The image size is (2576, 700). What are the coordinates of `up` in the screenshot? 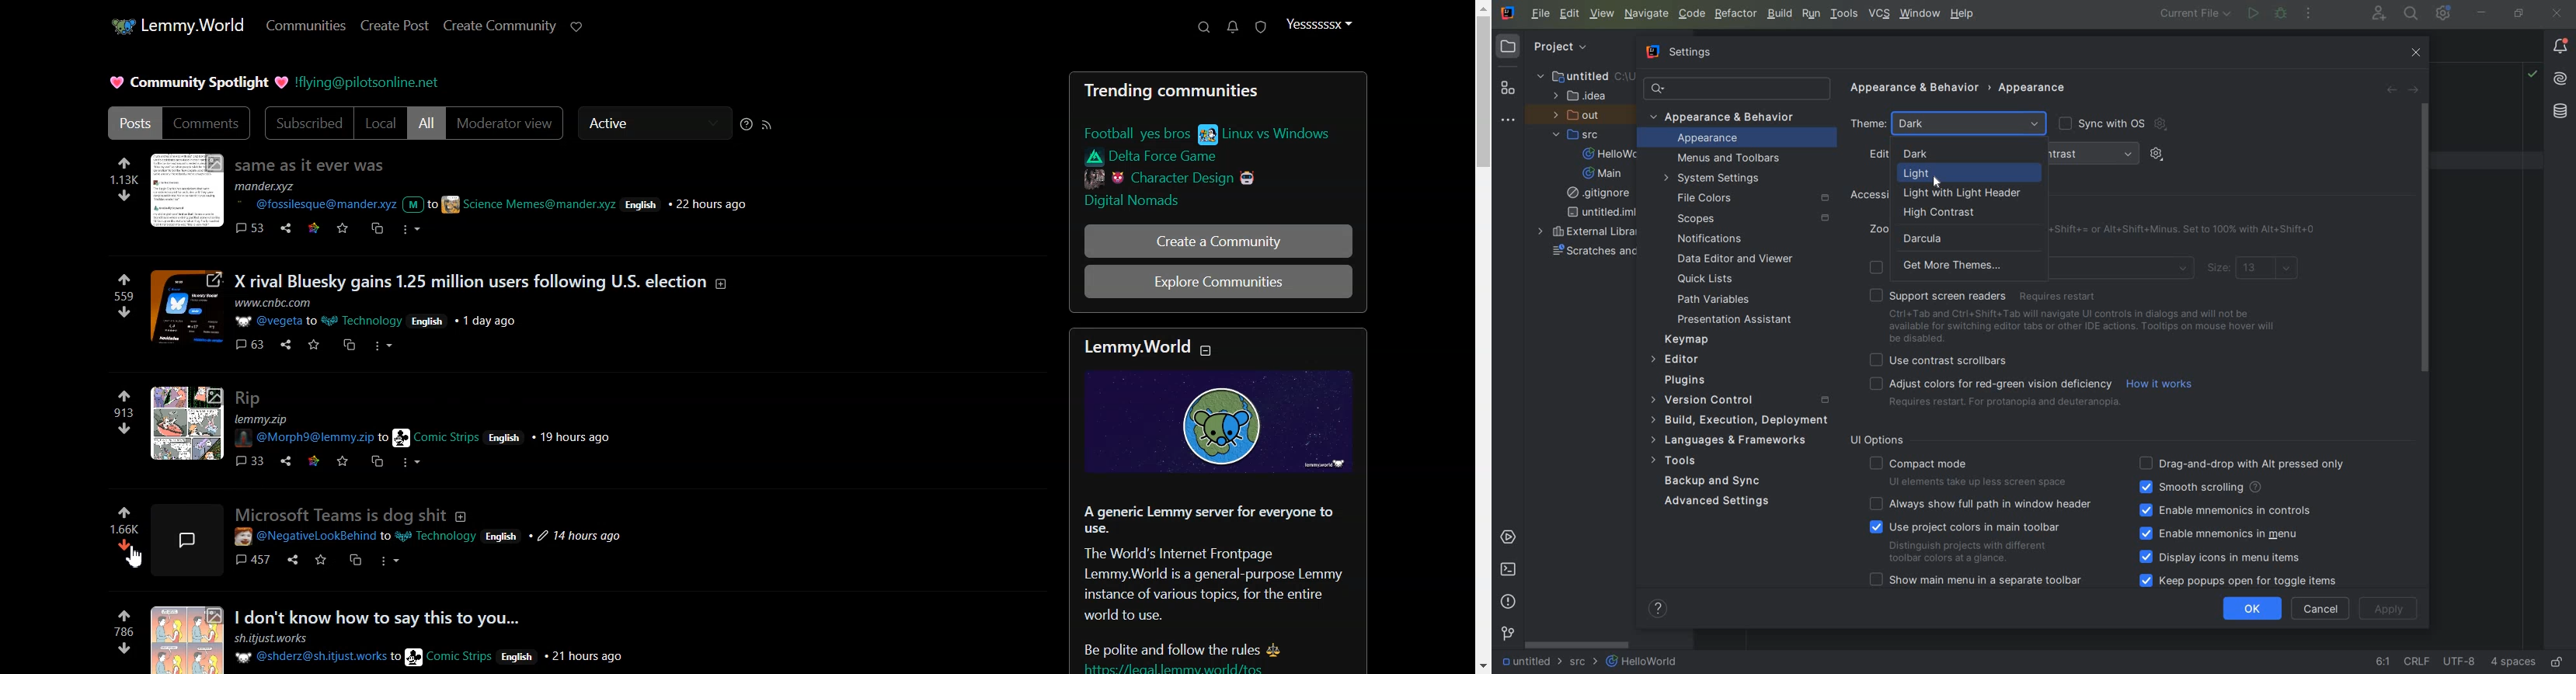 It's located at (124, 163).